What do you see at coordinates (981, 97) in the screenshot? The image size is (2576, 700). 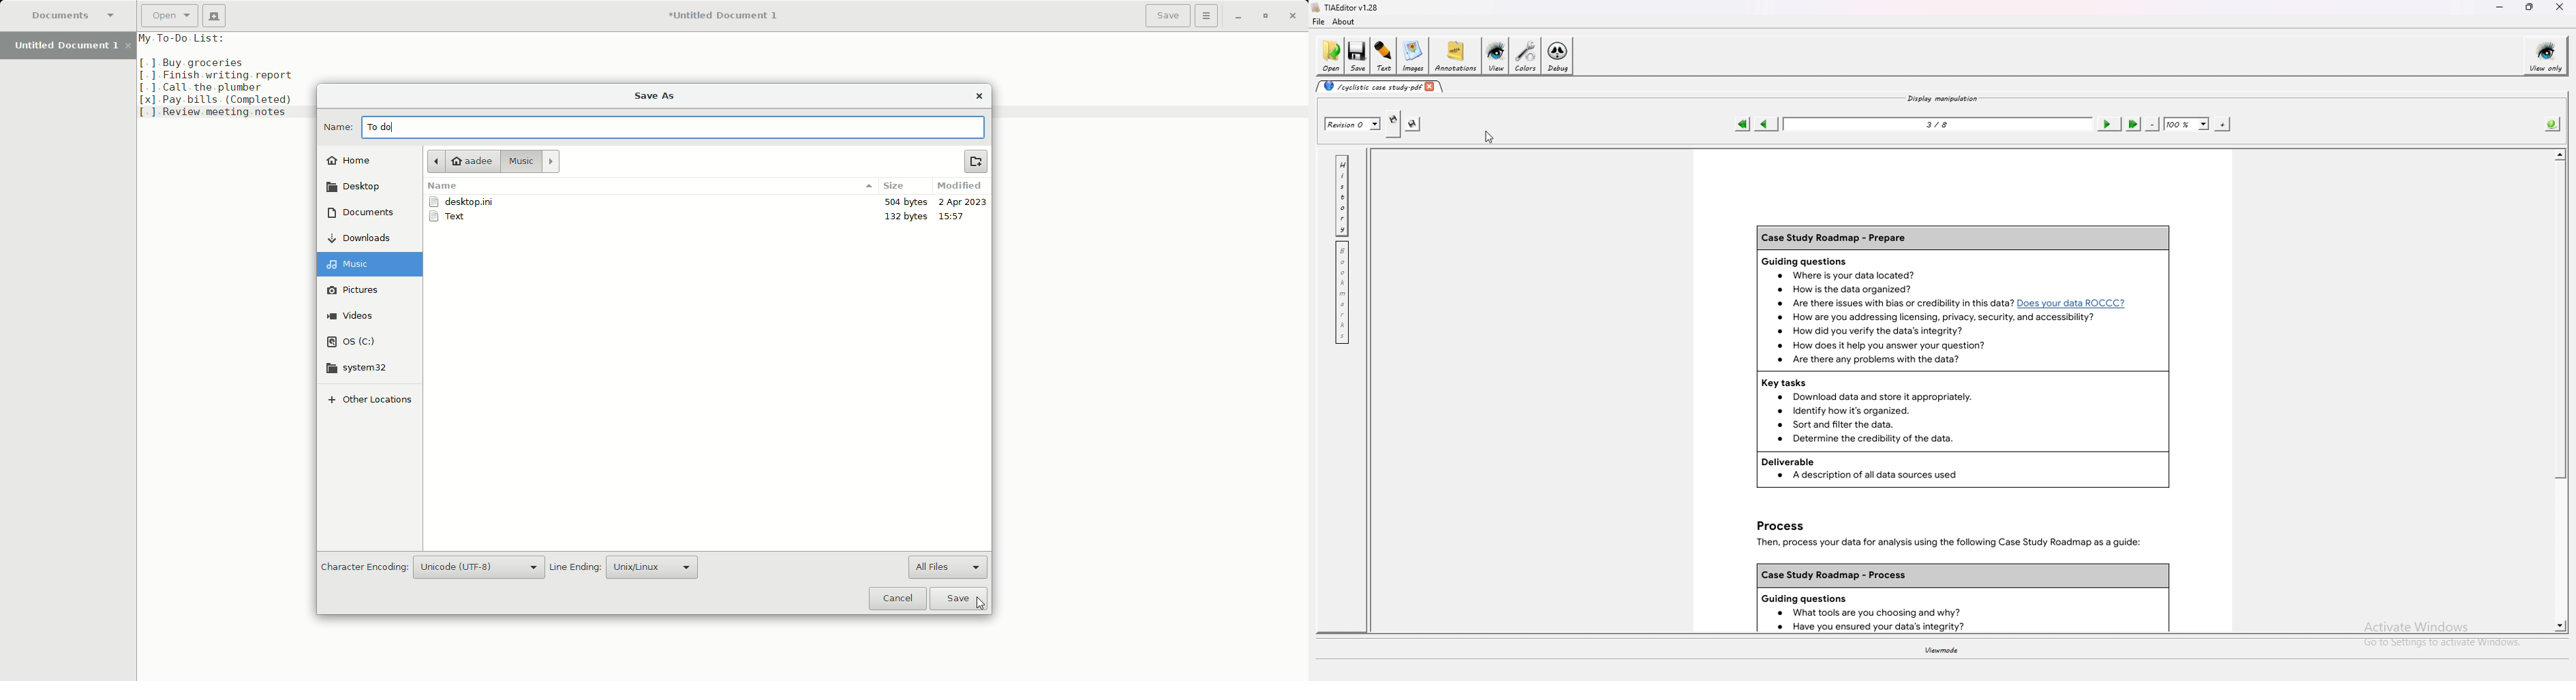 I see `Close` at bounding box center [981, 97].